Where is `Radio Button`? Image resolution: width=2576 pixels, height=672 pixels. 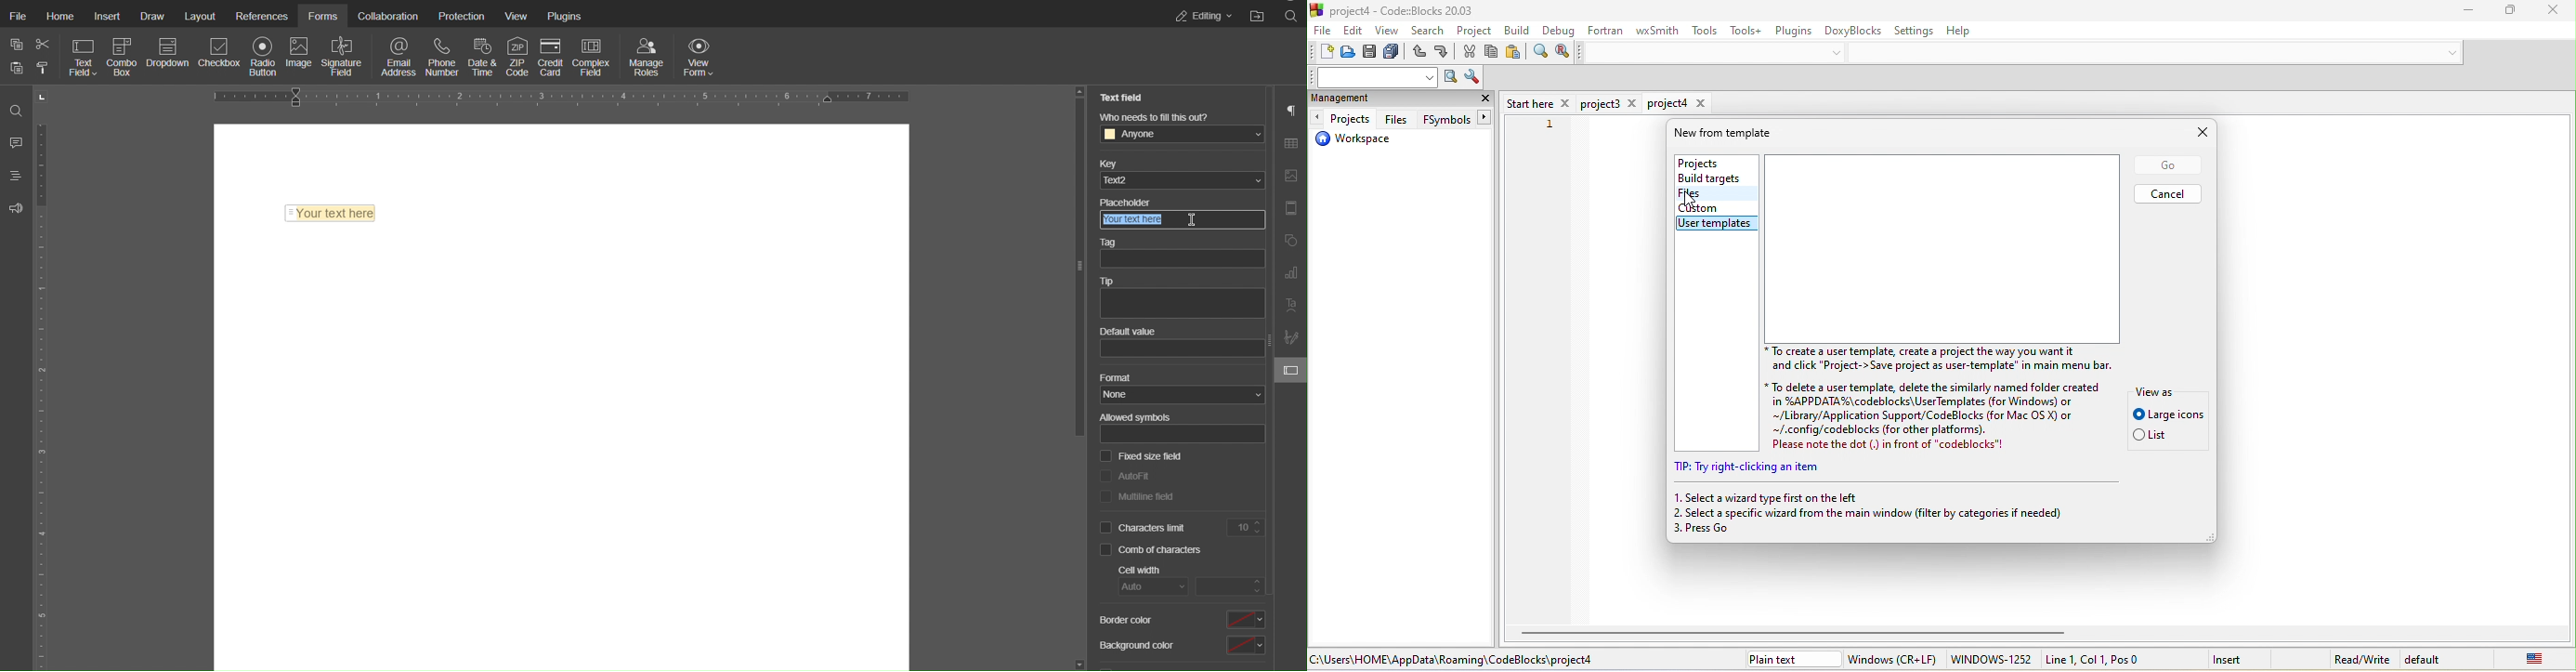 Radio Button is located at coordinates (262, 57).